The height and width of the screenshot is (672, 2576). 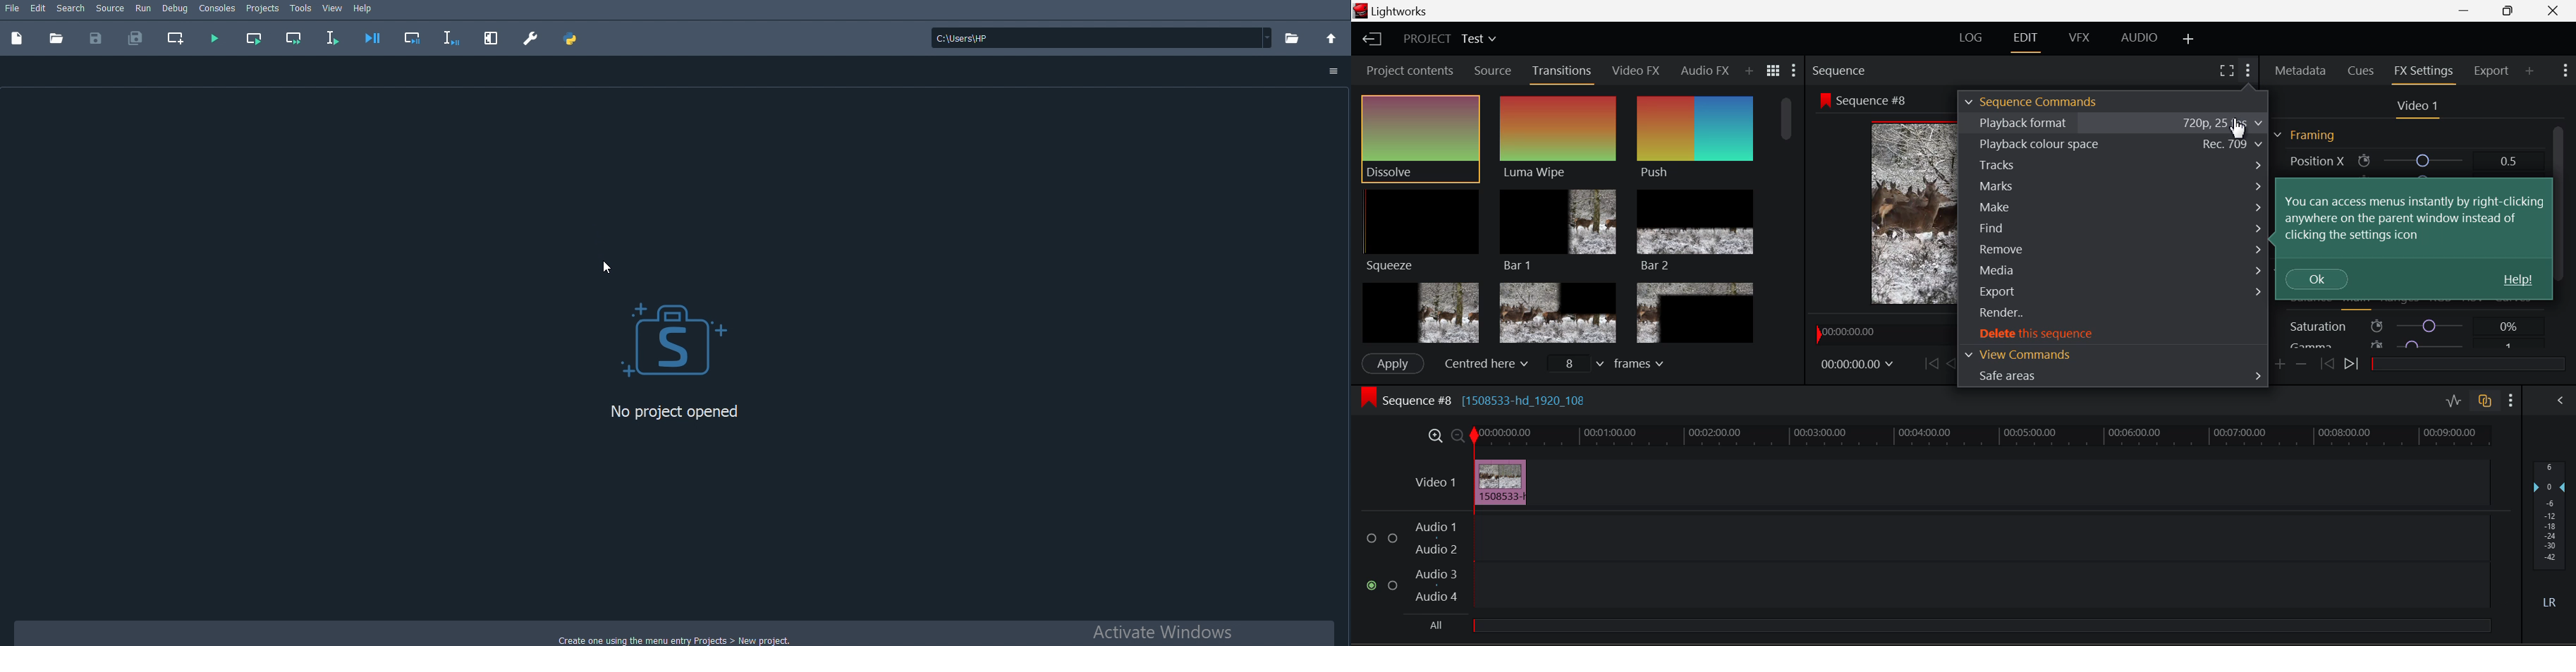 I want to click on Video Settings, so click(x=2418, y=107).